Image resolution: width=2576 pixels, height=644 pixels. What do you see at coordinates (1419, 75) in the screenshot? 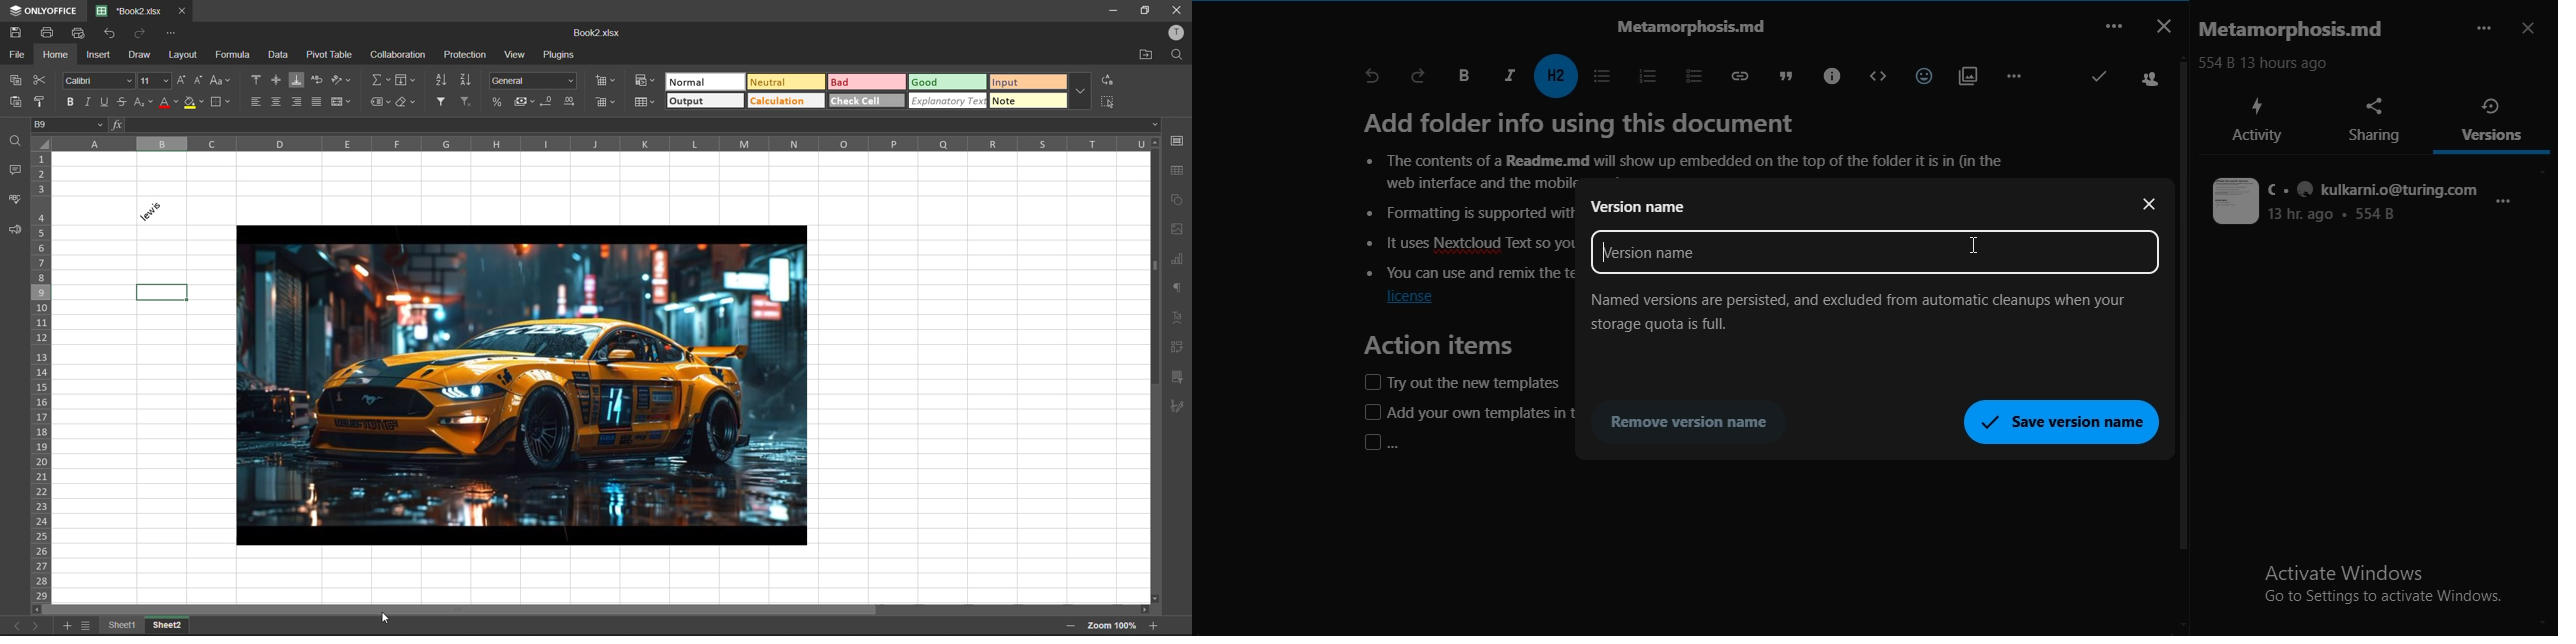
I see `redo` at bounding box center [1419, 75].